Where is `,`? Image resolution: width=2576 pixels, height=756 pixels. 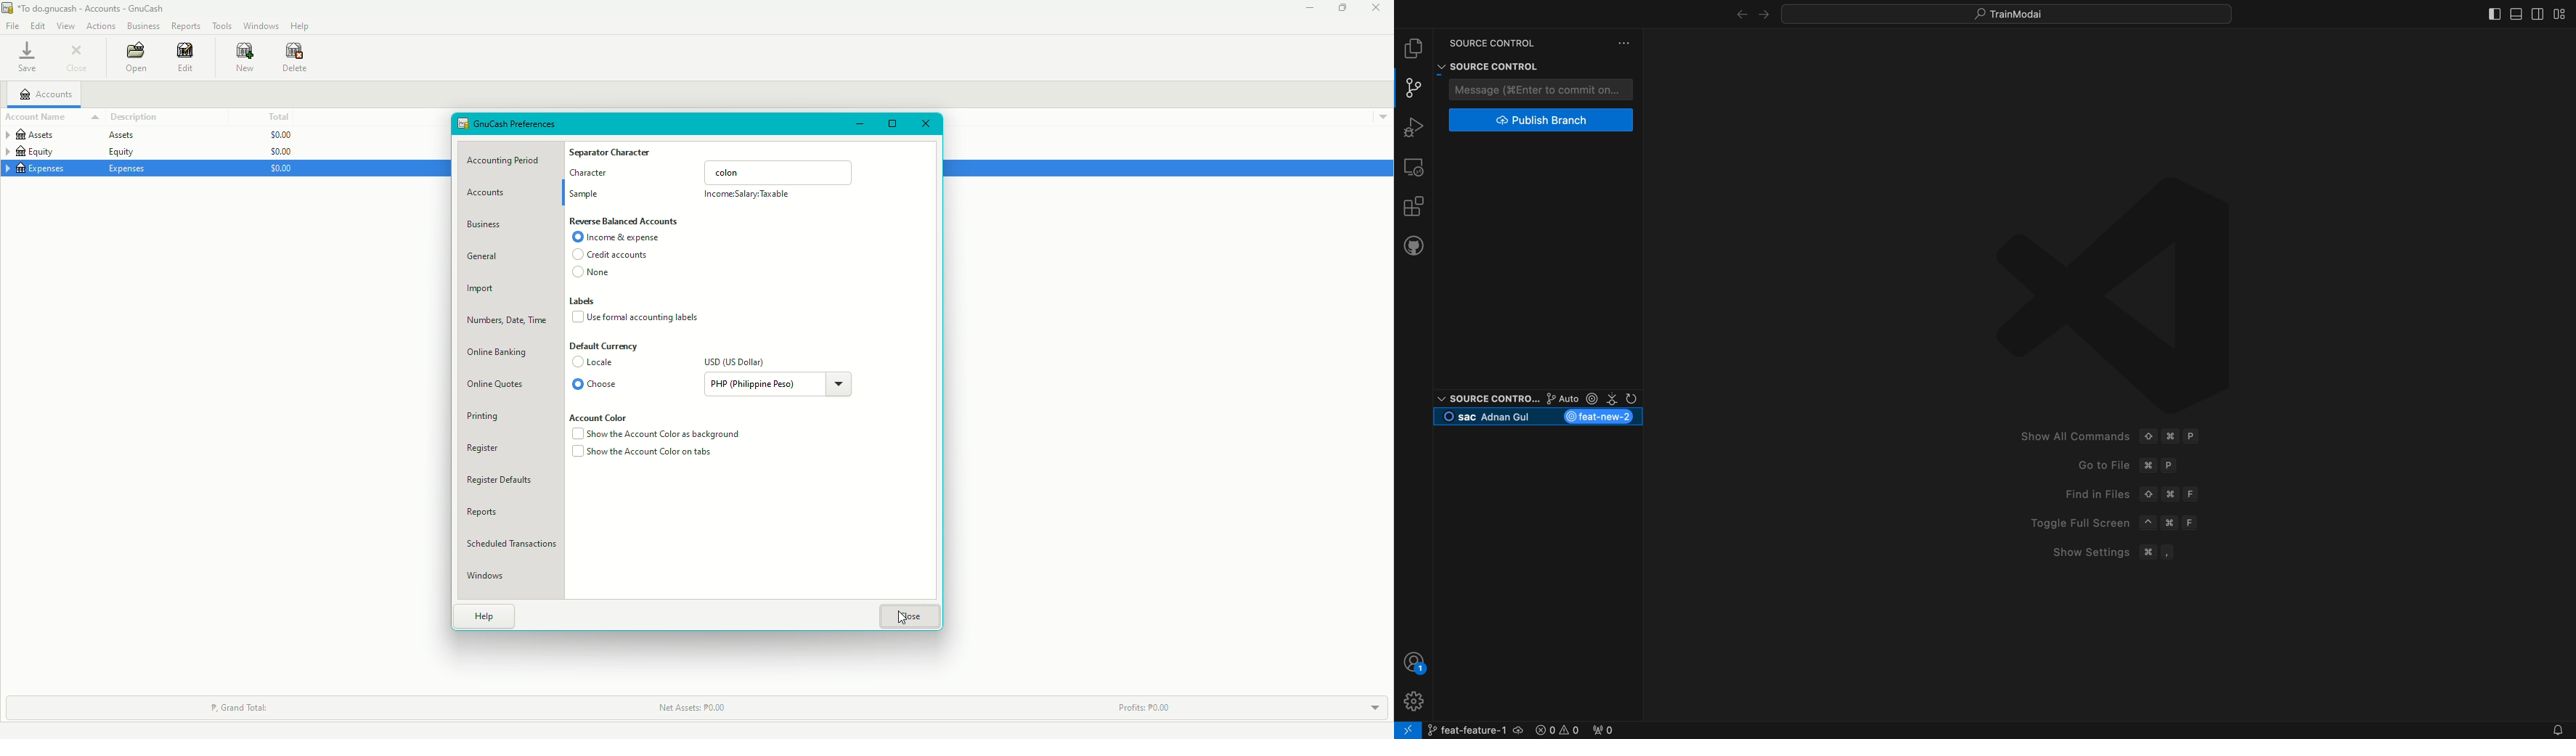
, is located at coordinates (2170, 552).